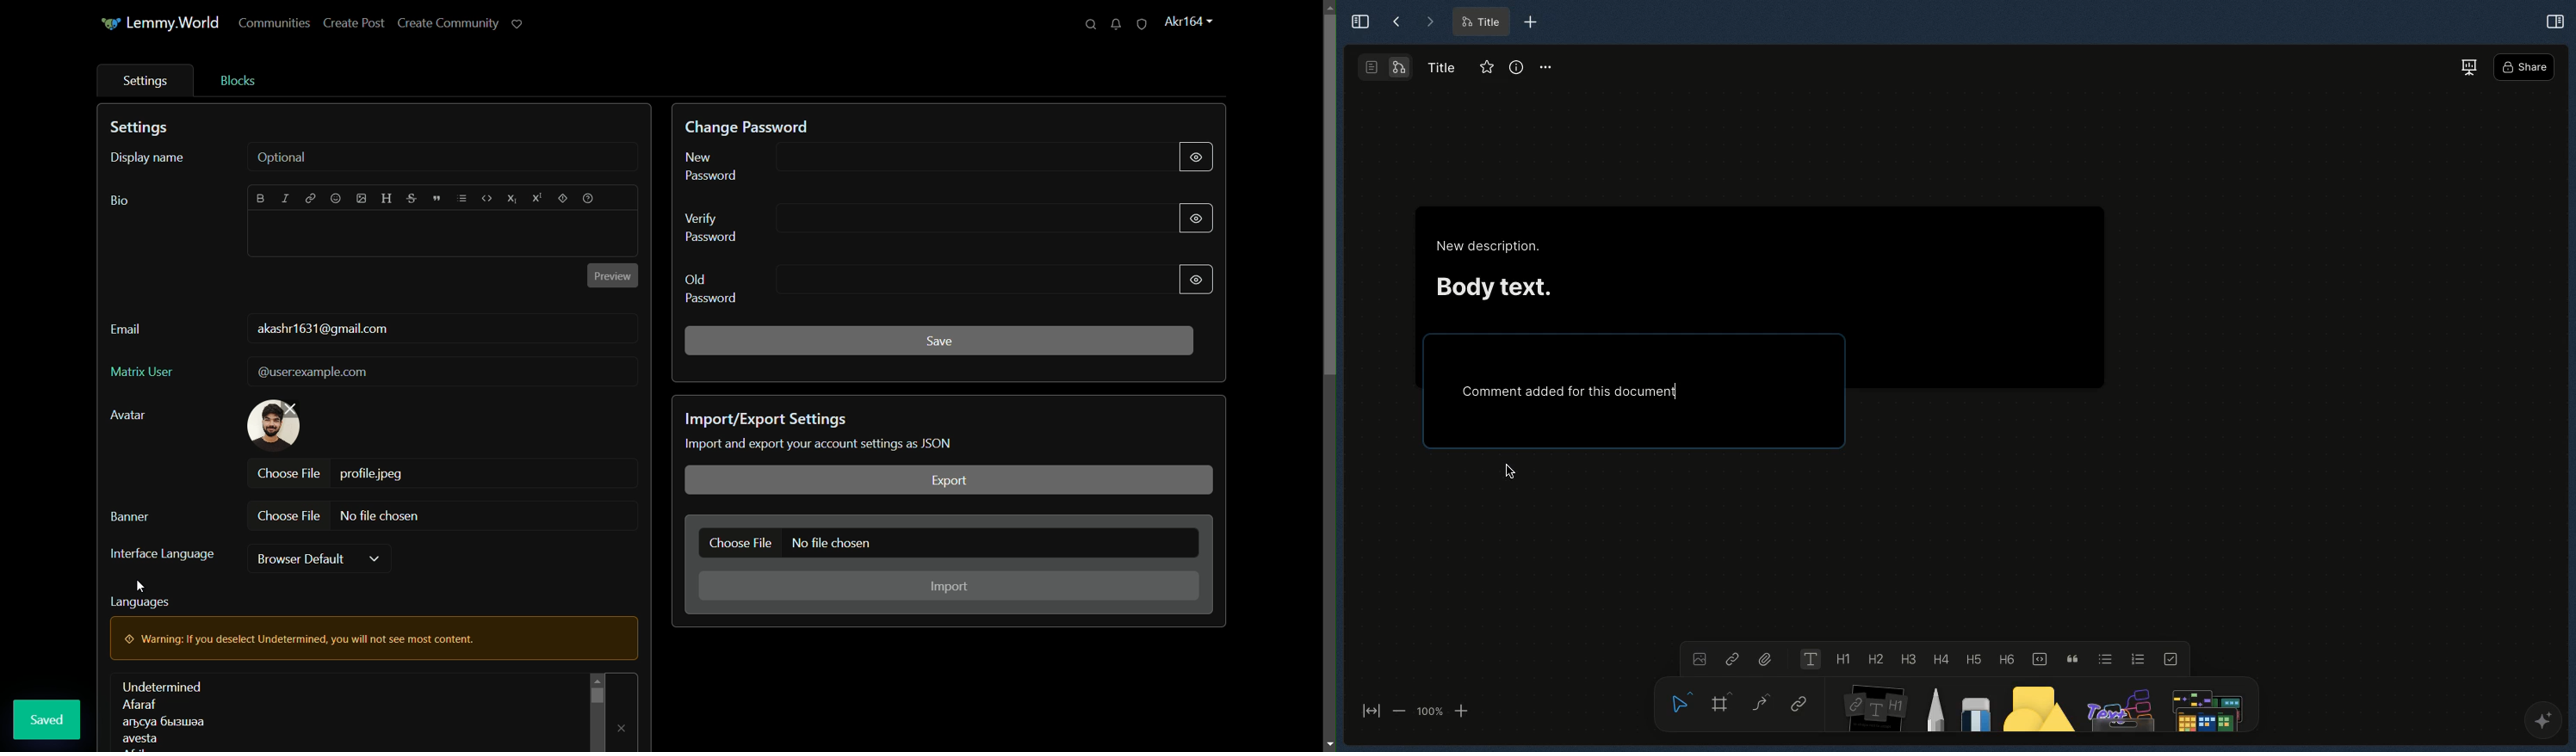 The width and height of the screenshot is (2576, 756). Describe the element at coordinates (950, 587) in the screenshot. I see `import` at that location.